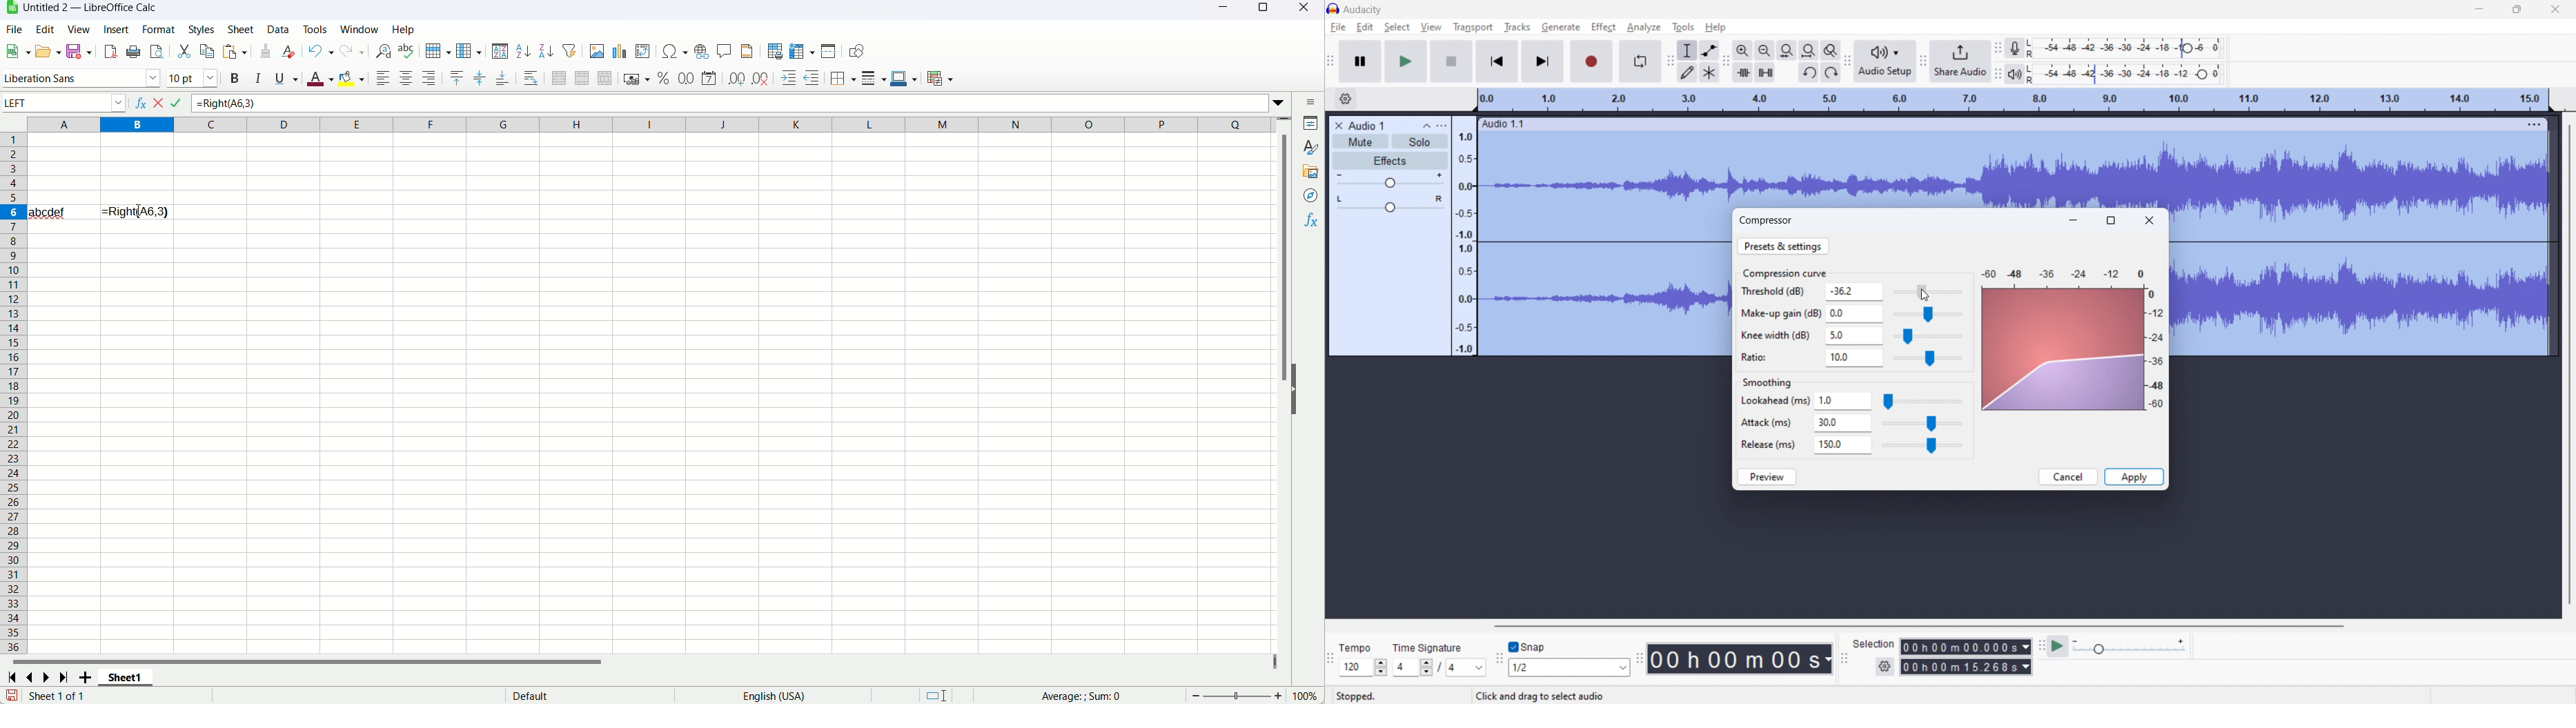 This screenshot has width=2576, height=728. What do you see at coordinates (1544, 62) in the screenshot?
I see `skip to end` at bounding box center [1544, 62].